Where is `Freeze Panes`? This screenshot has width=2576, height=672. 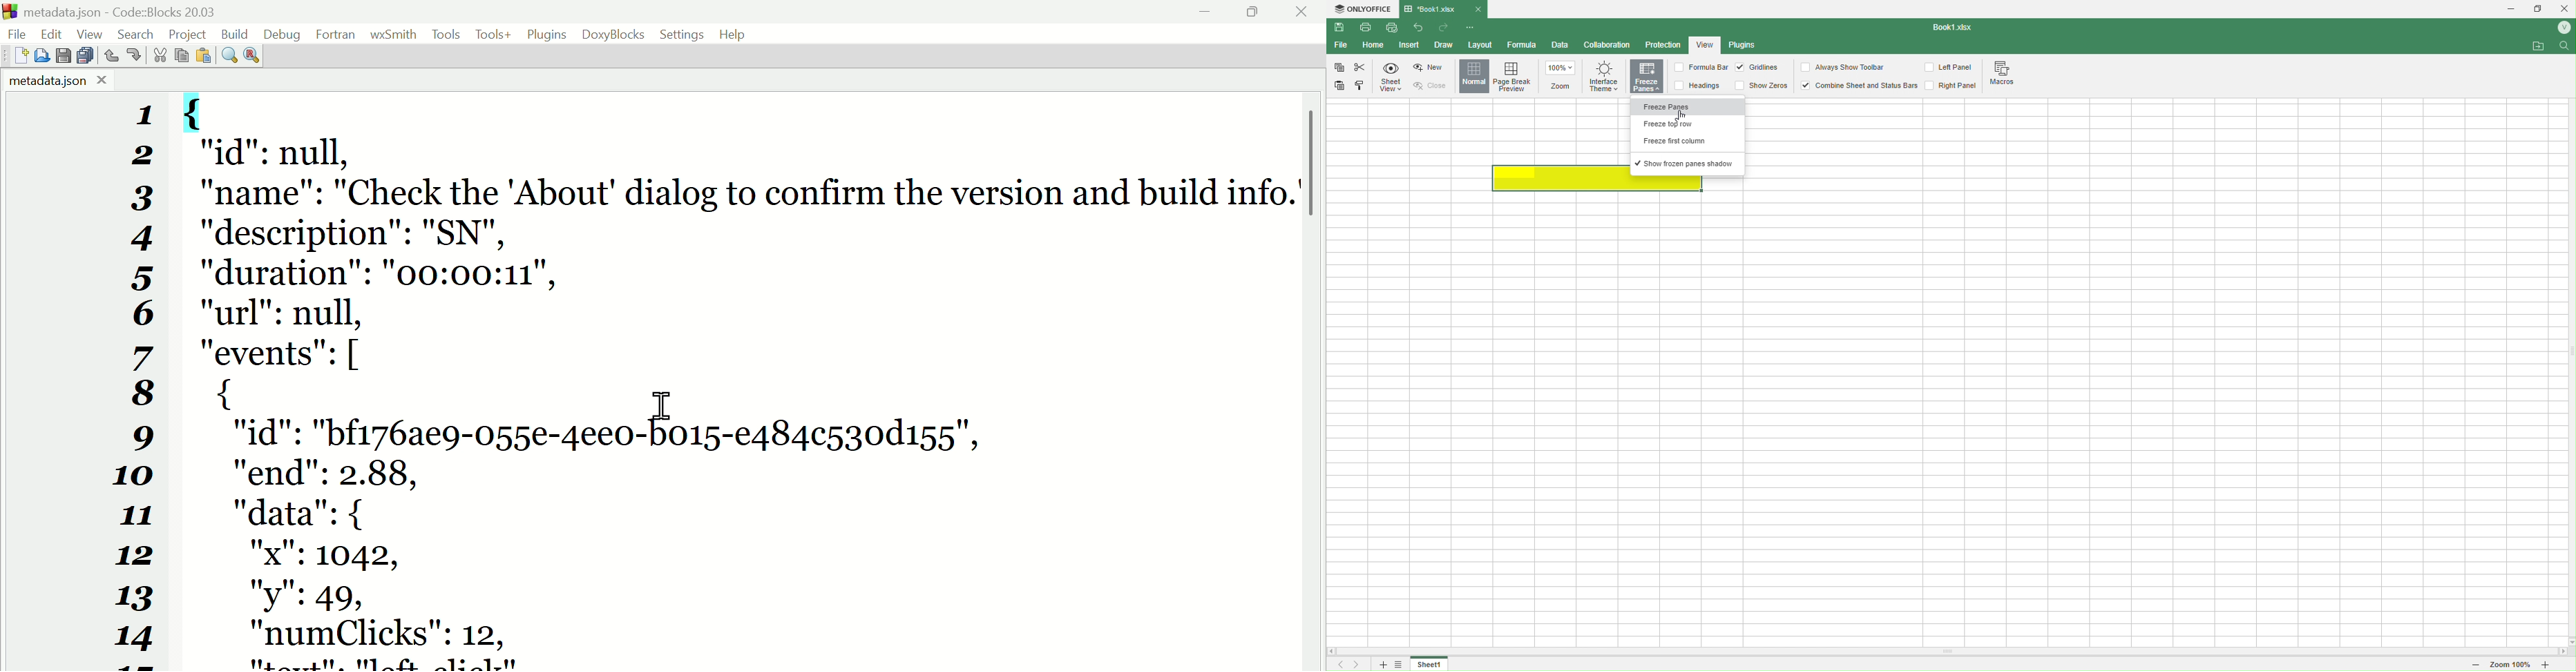 Freeze Panes is located at coordinates (1688, 108).